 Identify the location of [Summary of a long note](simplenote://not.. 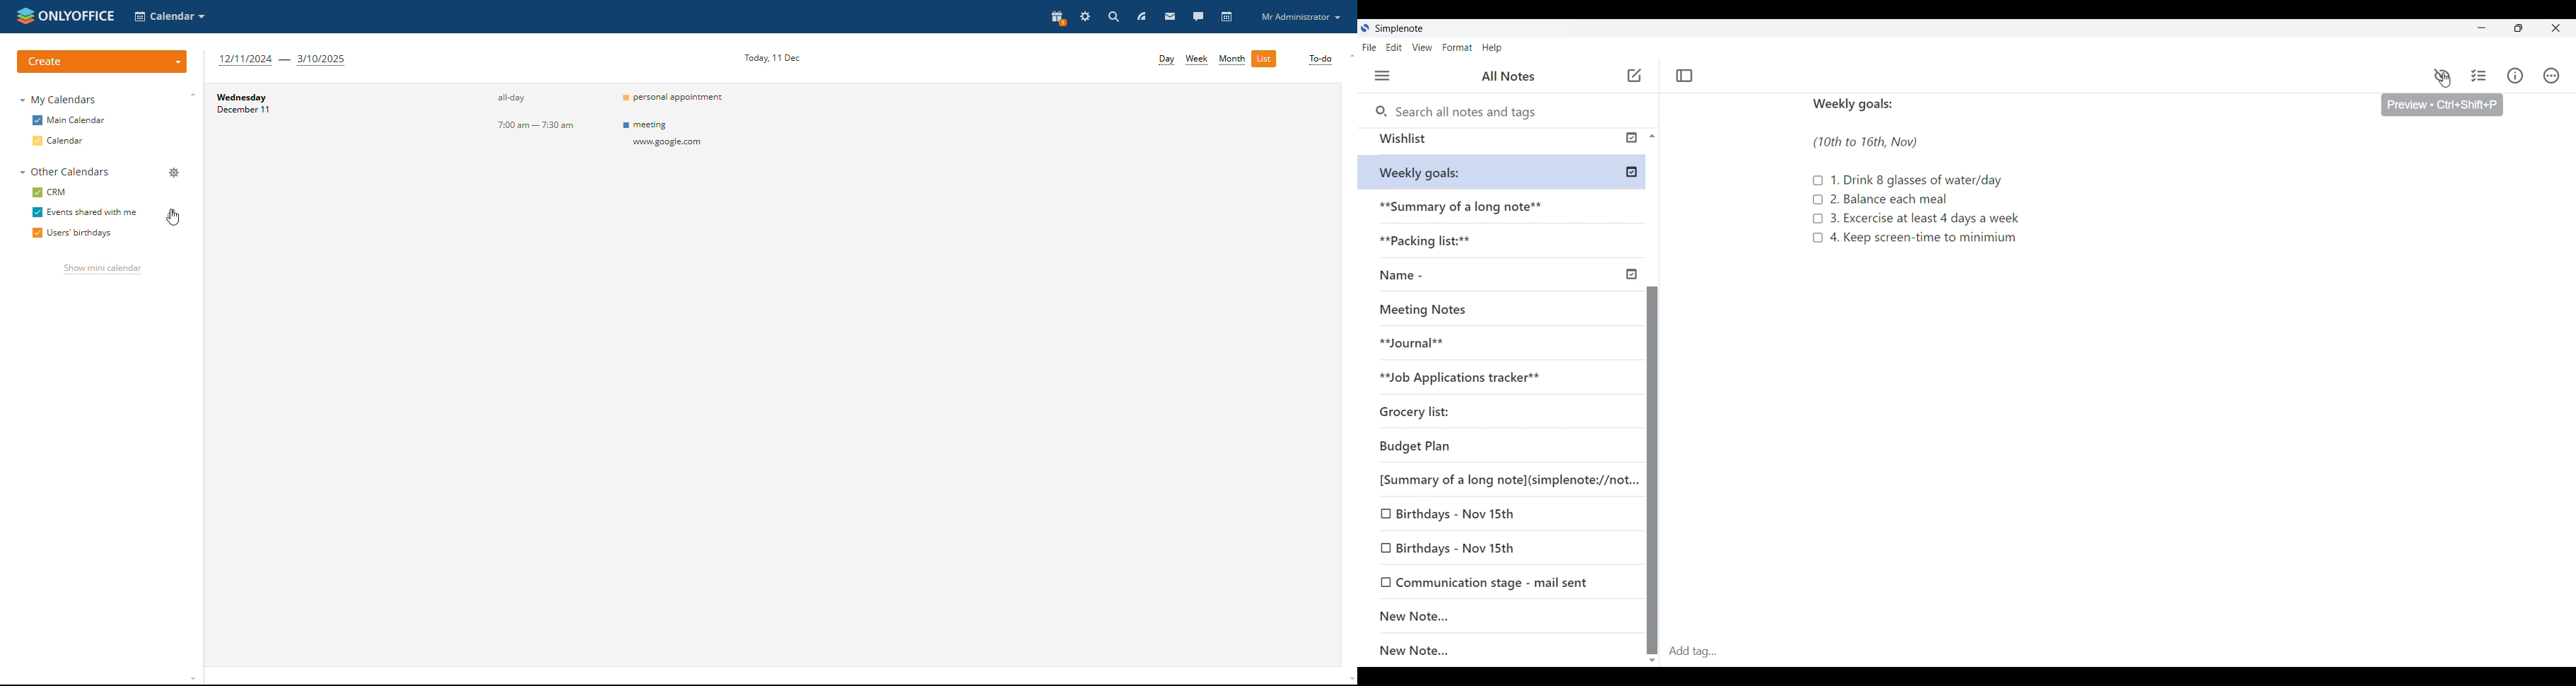
(1501, 479).